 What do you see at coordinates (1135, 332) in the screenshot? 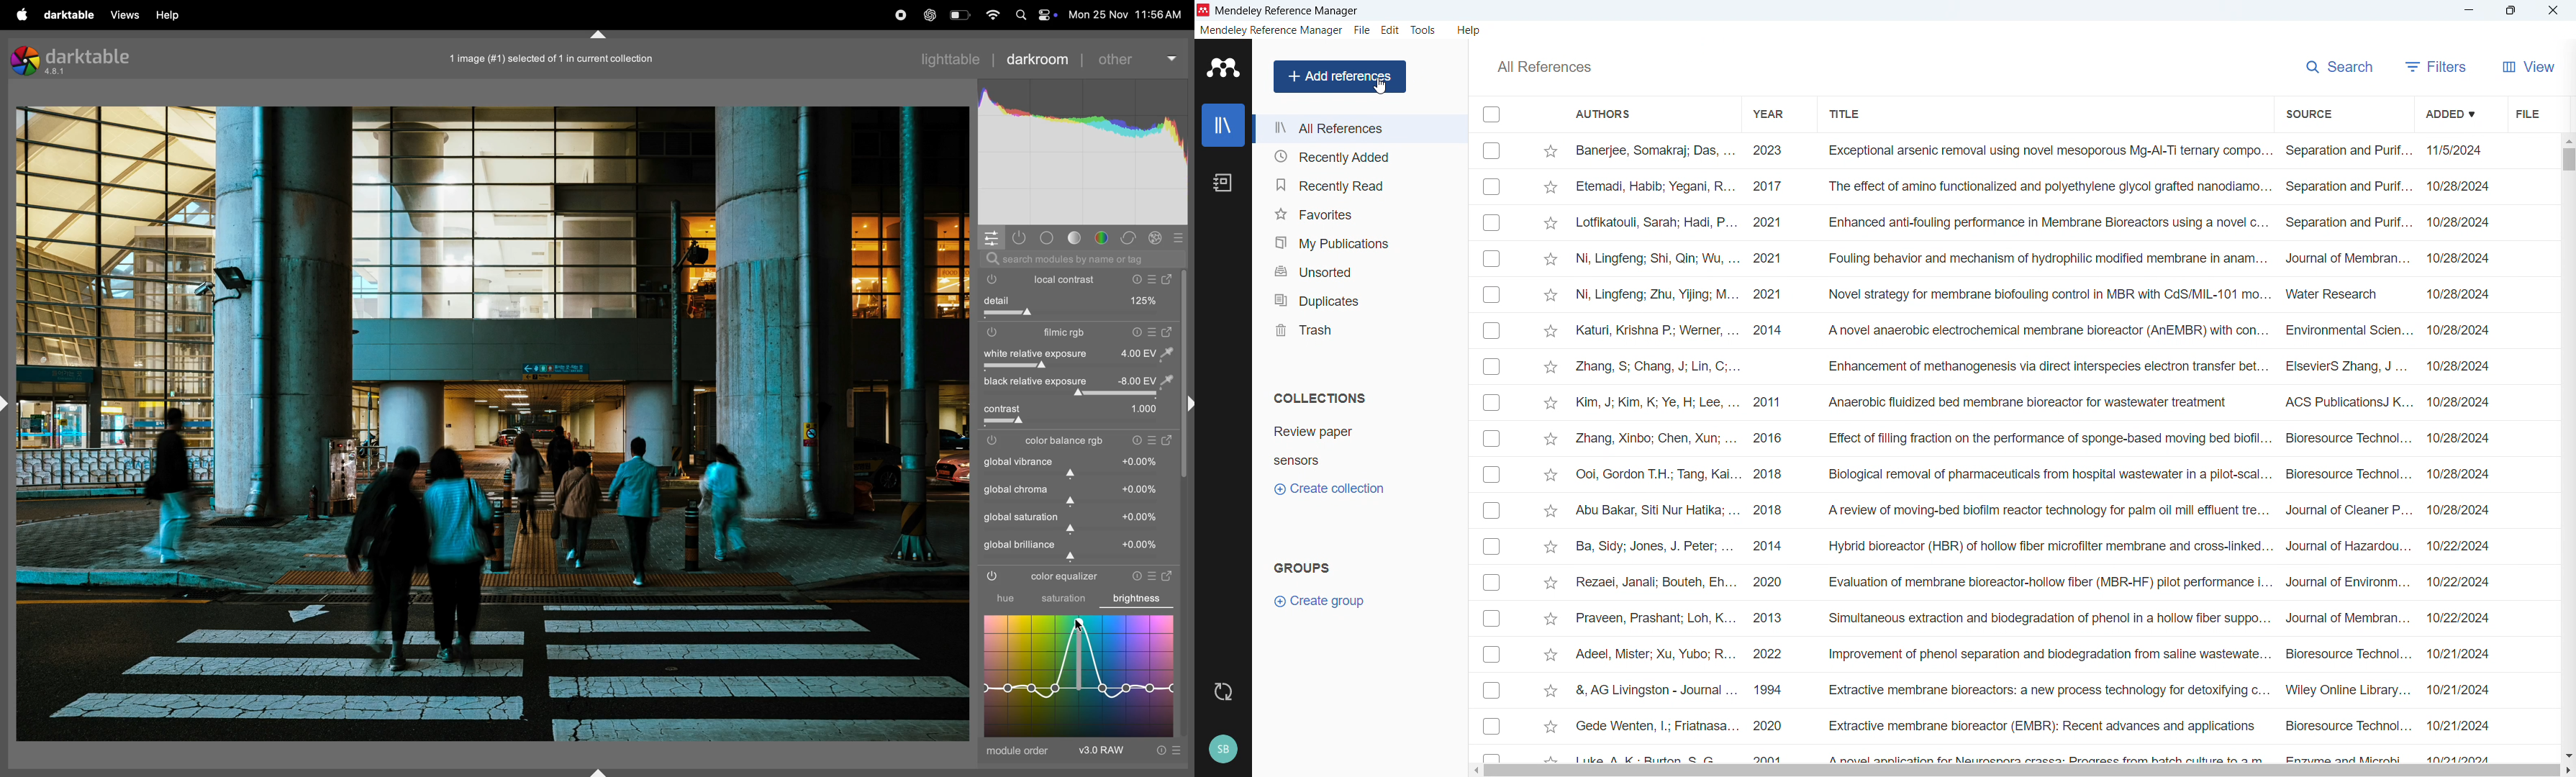
I see `reset parameters` at bounding box center [1135, 332].